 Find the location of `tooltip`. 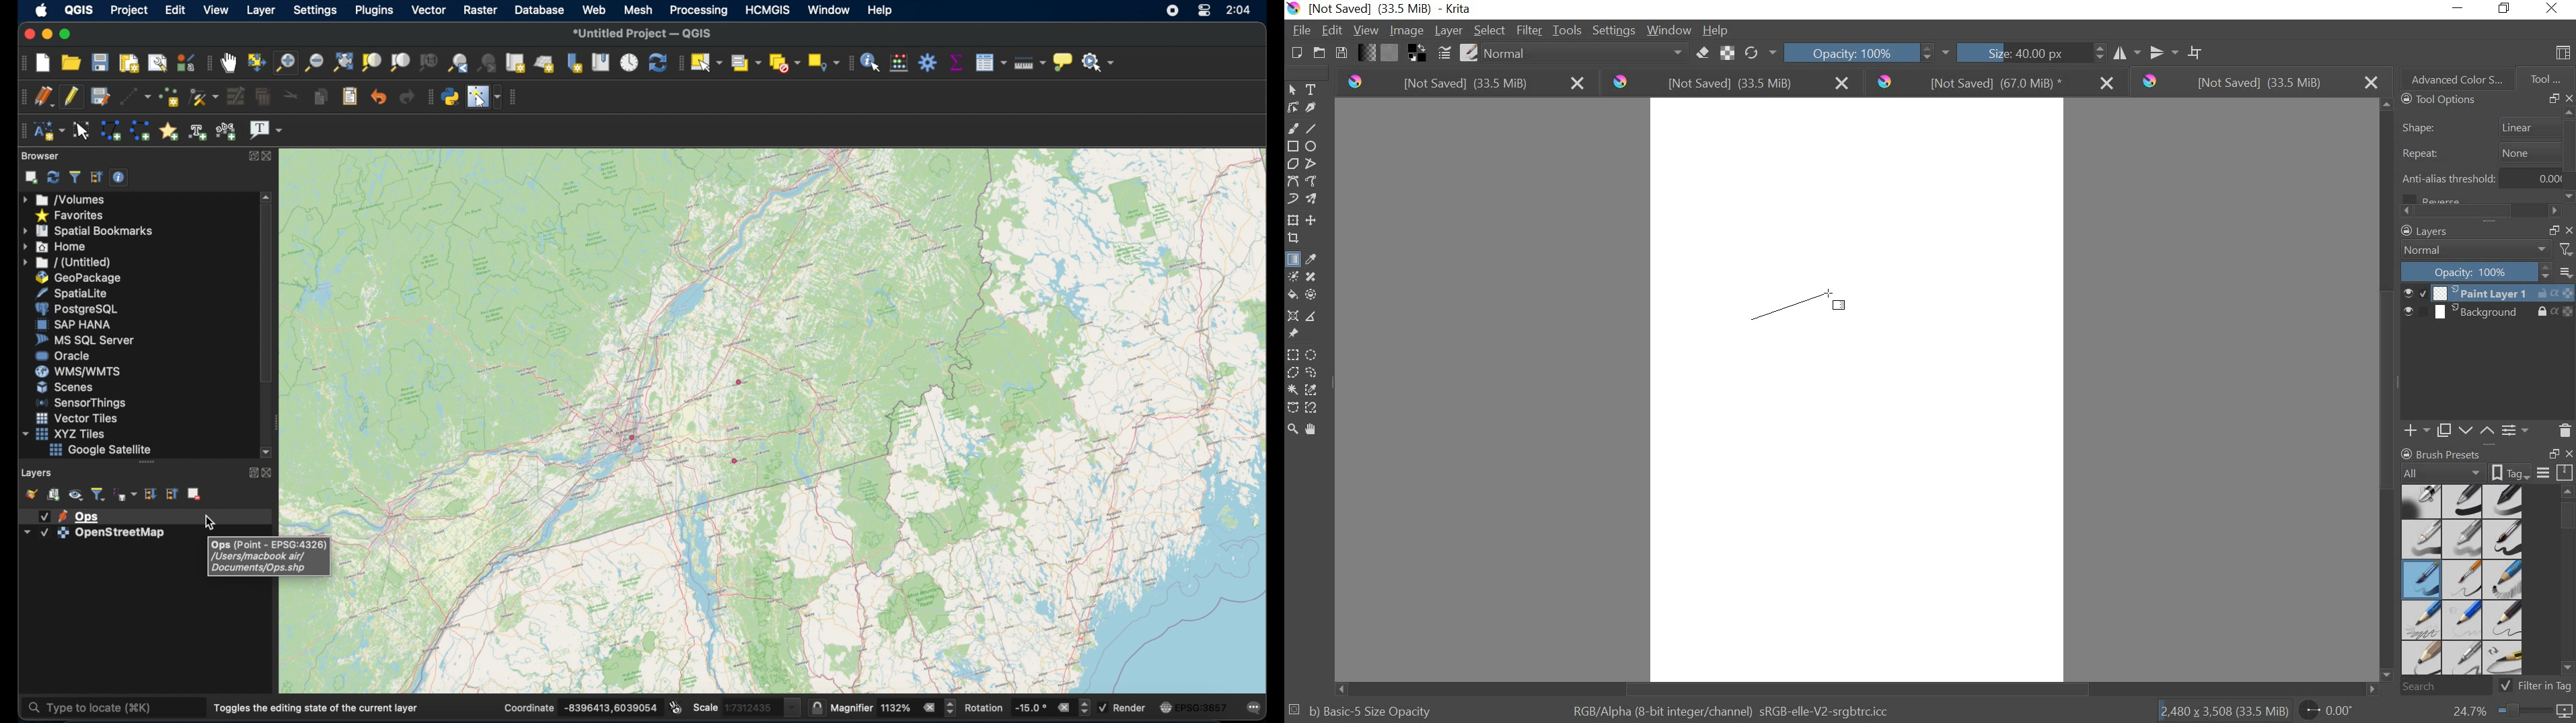

tooltip is located at coordinates (271, 556).